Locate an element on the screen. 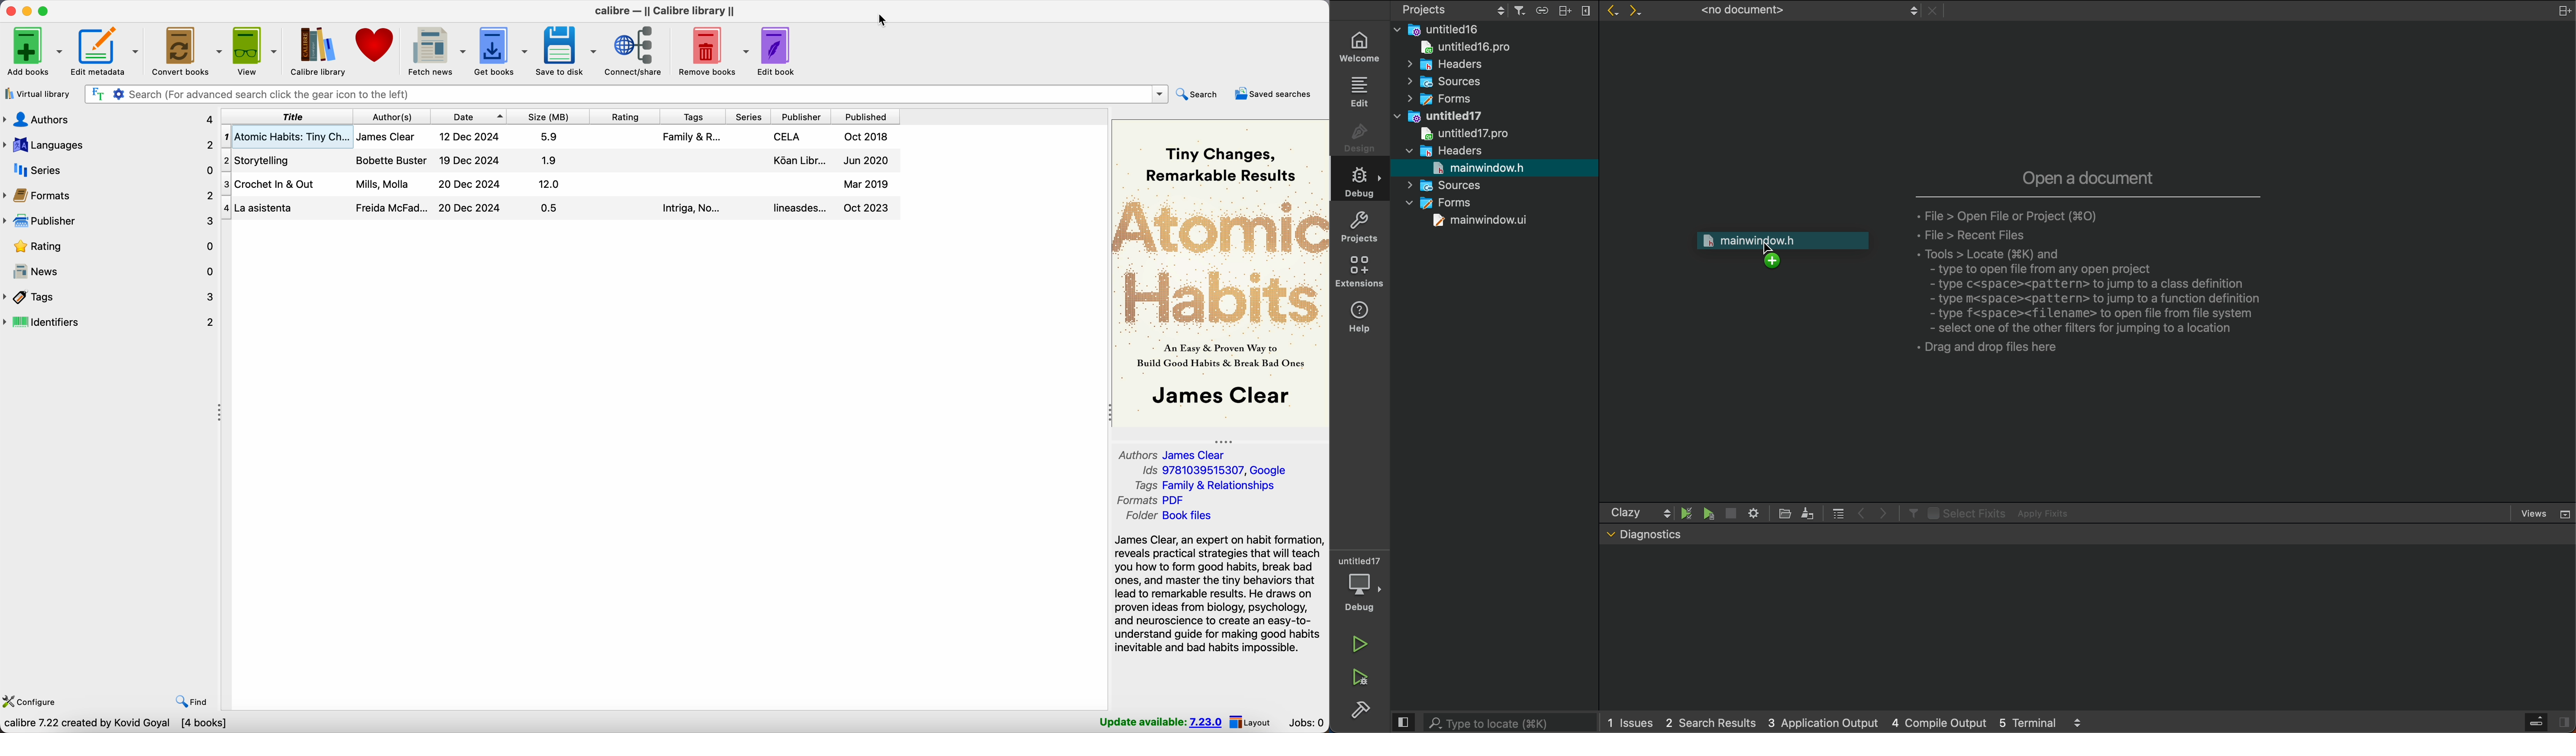 The height and width of the screenshot is (756, 2576). cursor is located at coordinates (881, 21).